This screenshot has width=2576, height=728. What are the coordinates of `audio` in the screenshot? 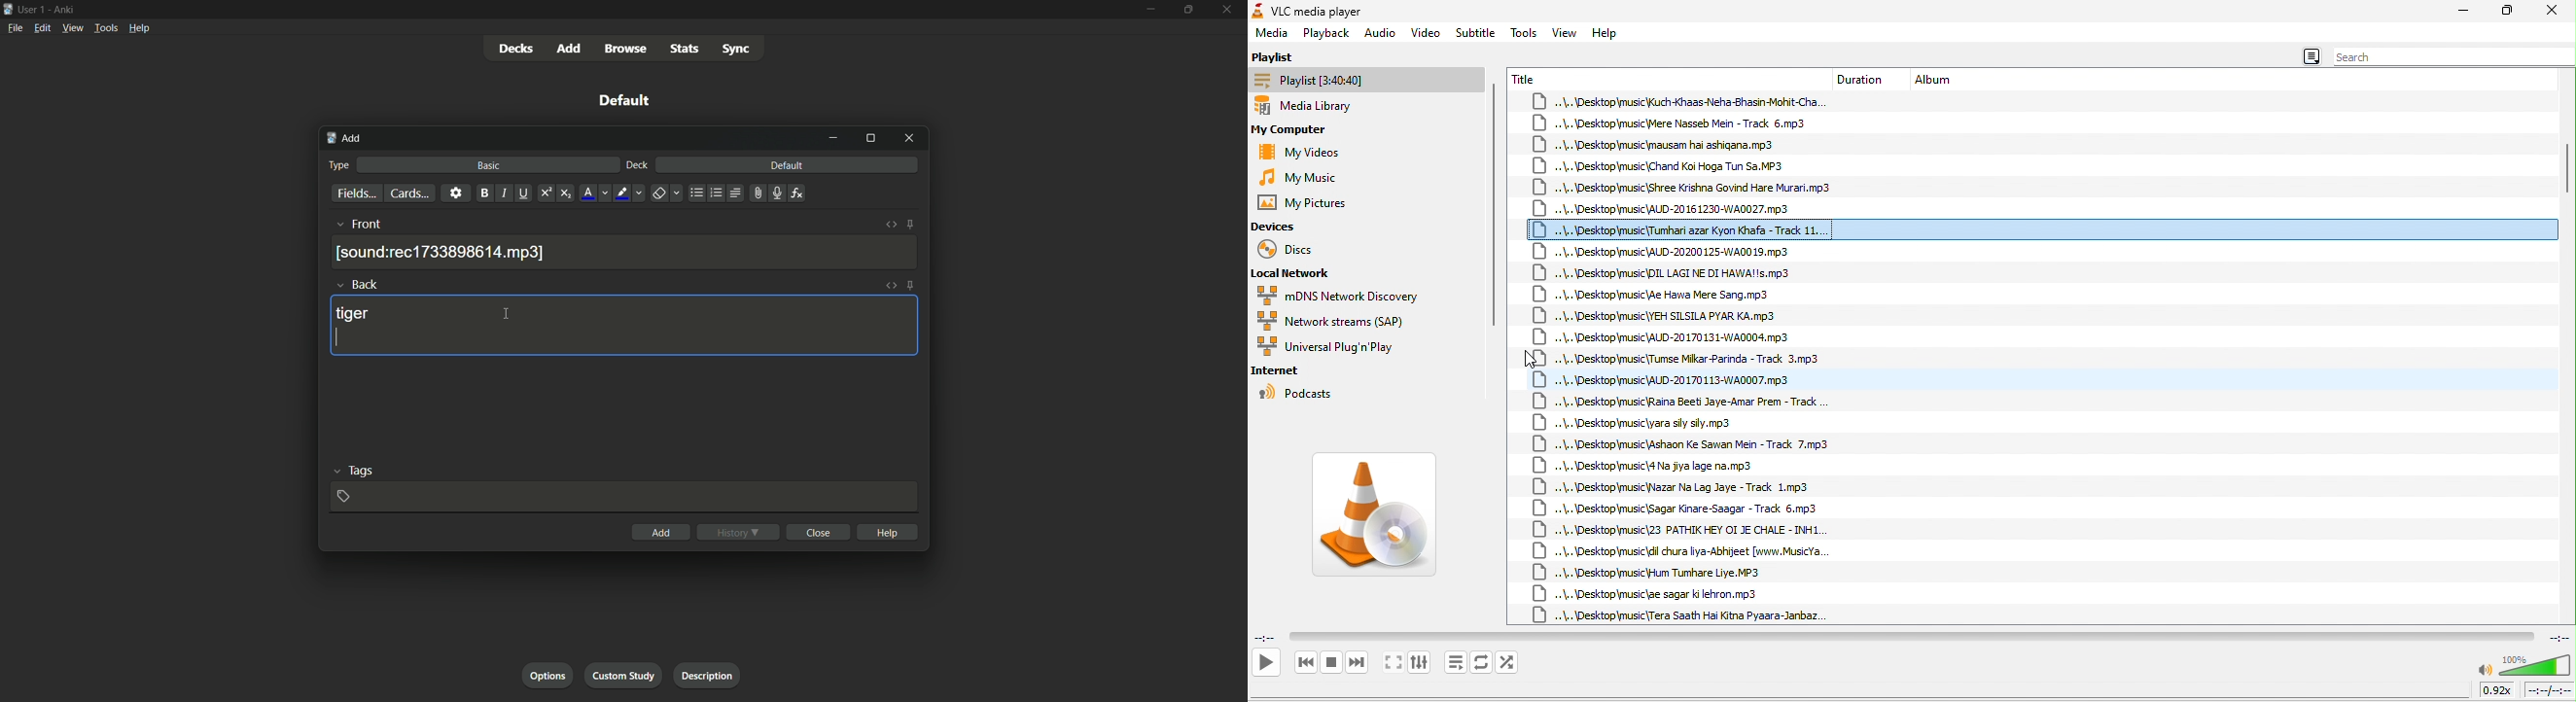 It's located at (1380, 33).